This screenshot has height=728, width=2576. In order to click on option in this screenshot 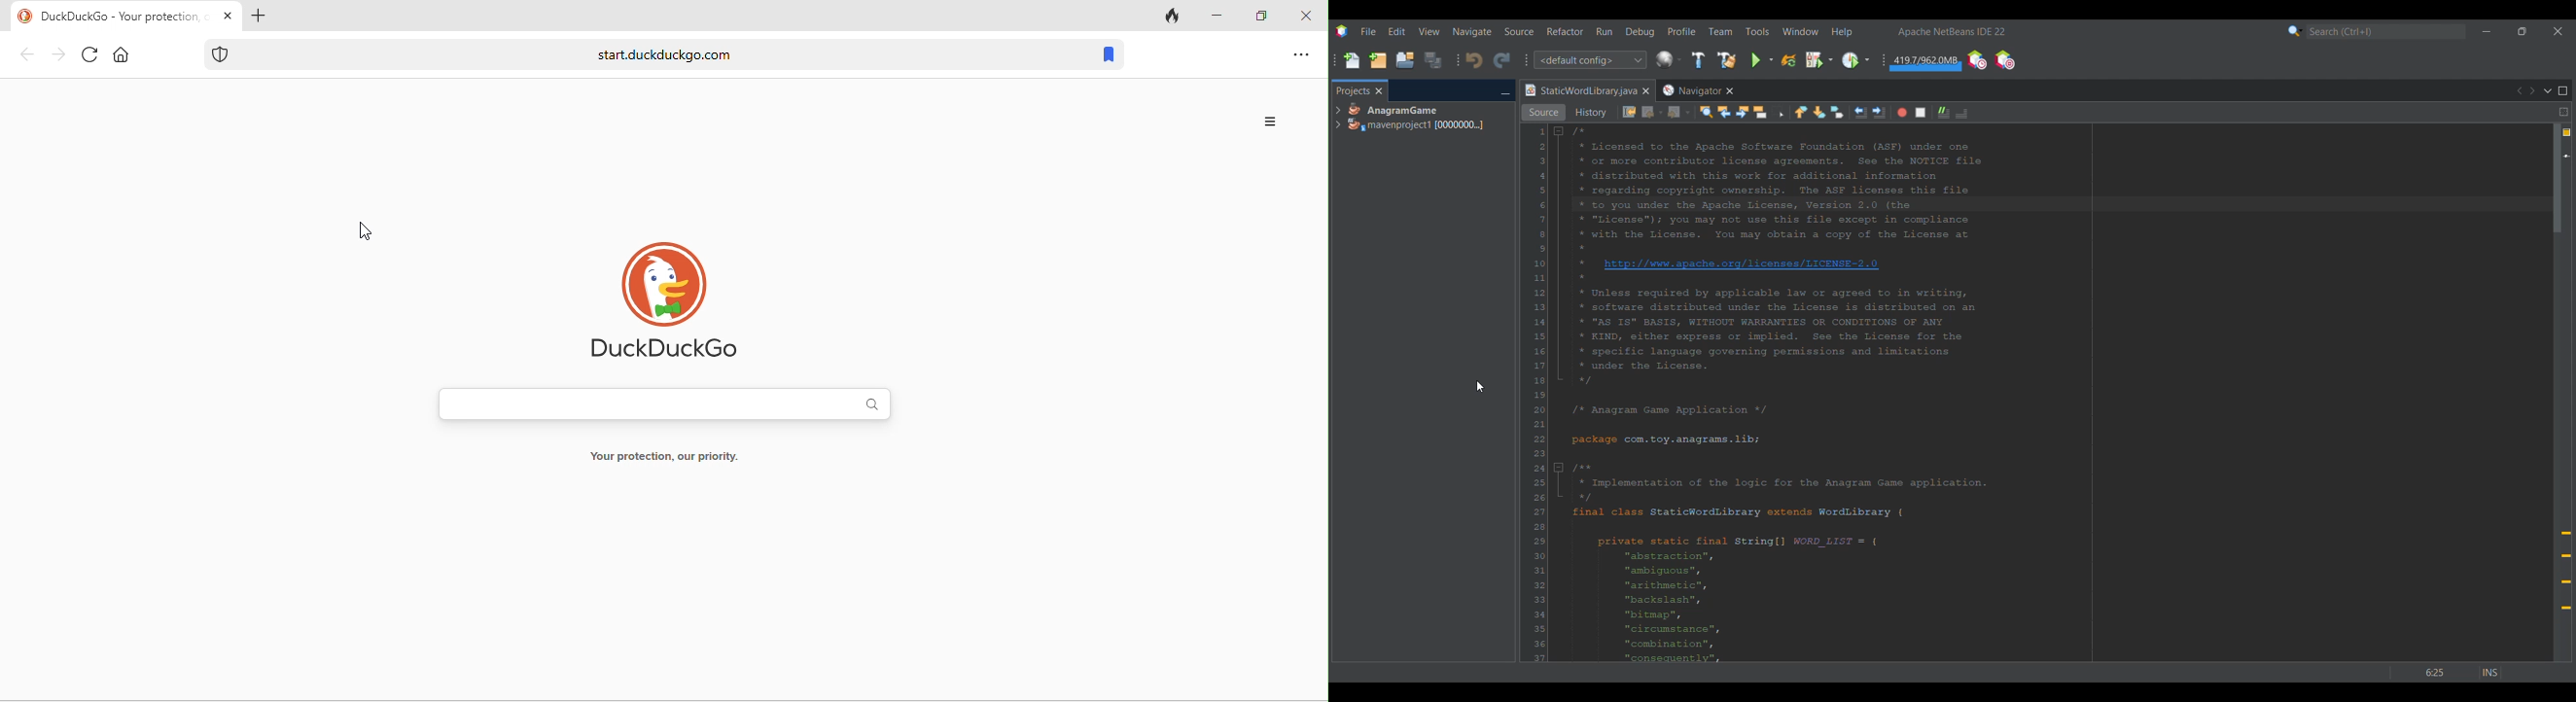, I will do `click(1301, 58)`.